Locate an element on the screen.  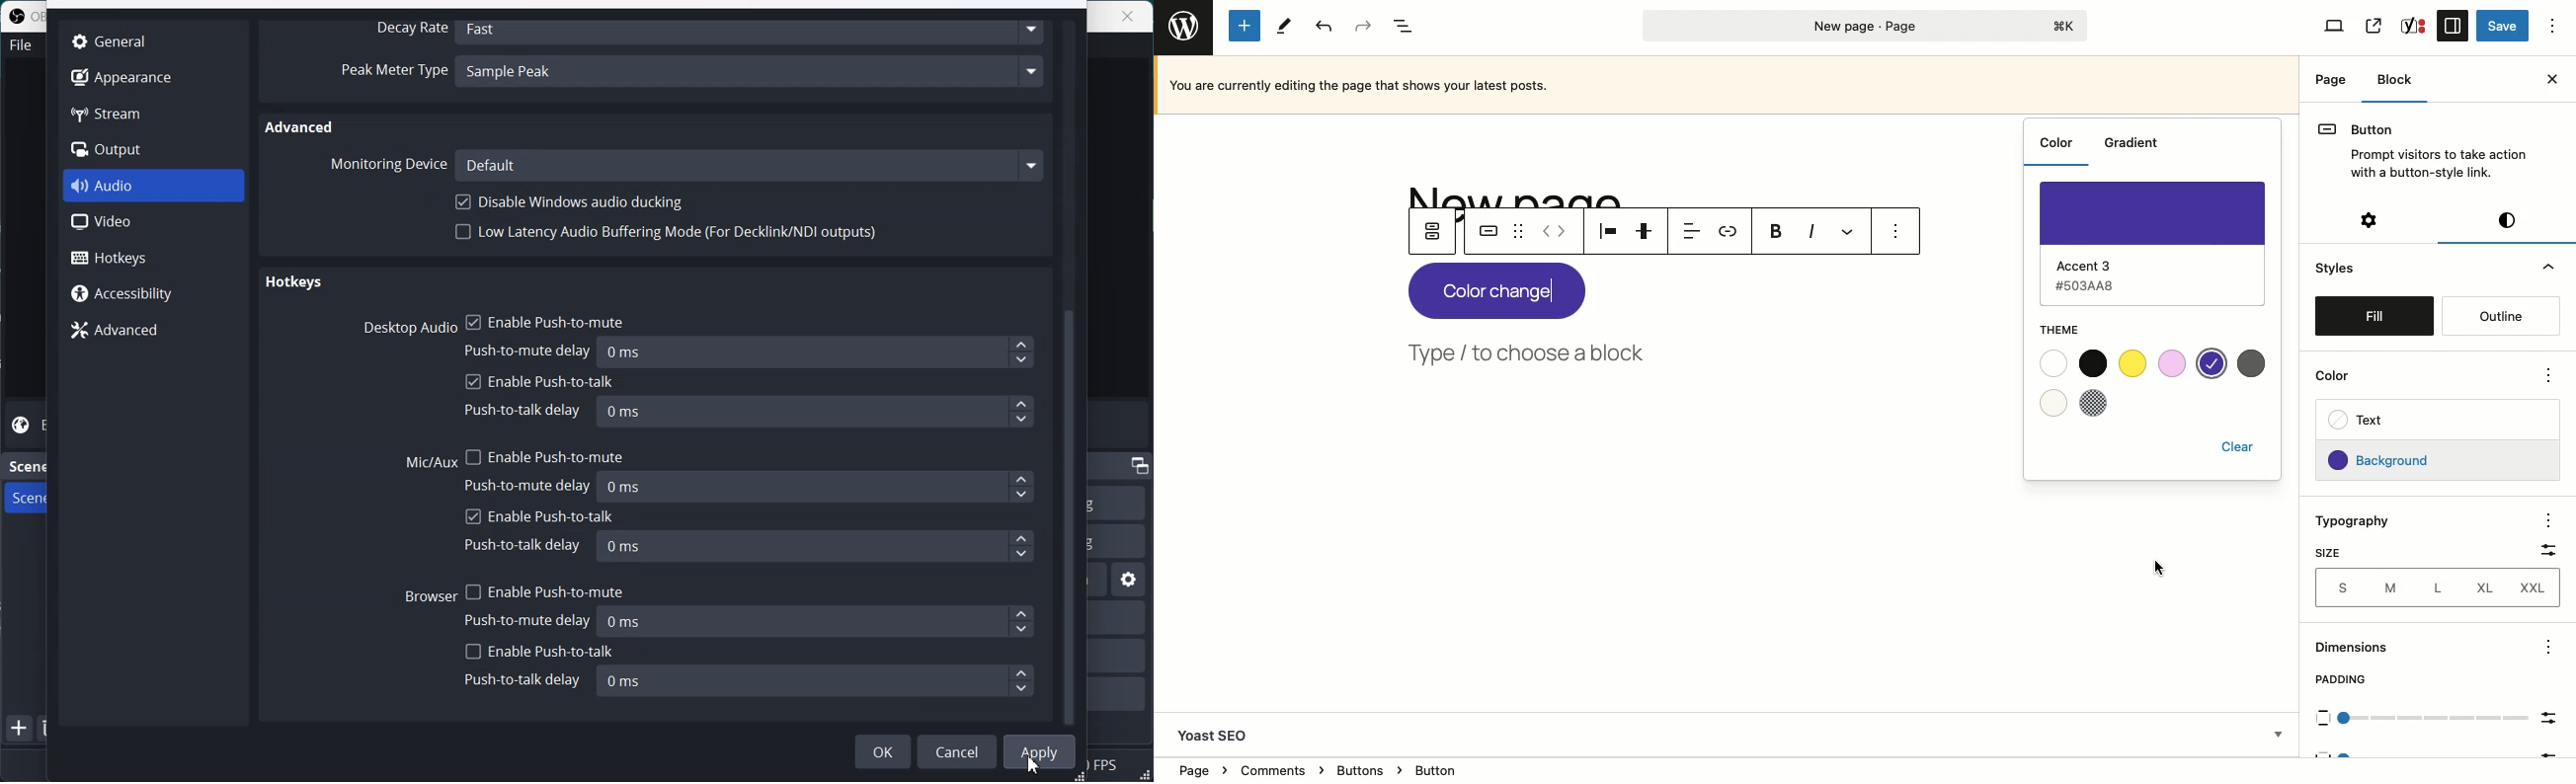
Align is located at coordinates (1605, 231).